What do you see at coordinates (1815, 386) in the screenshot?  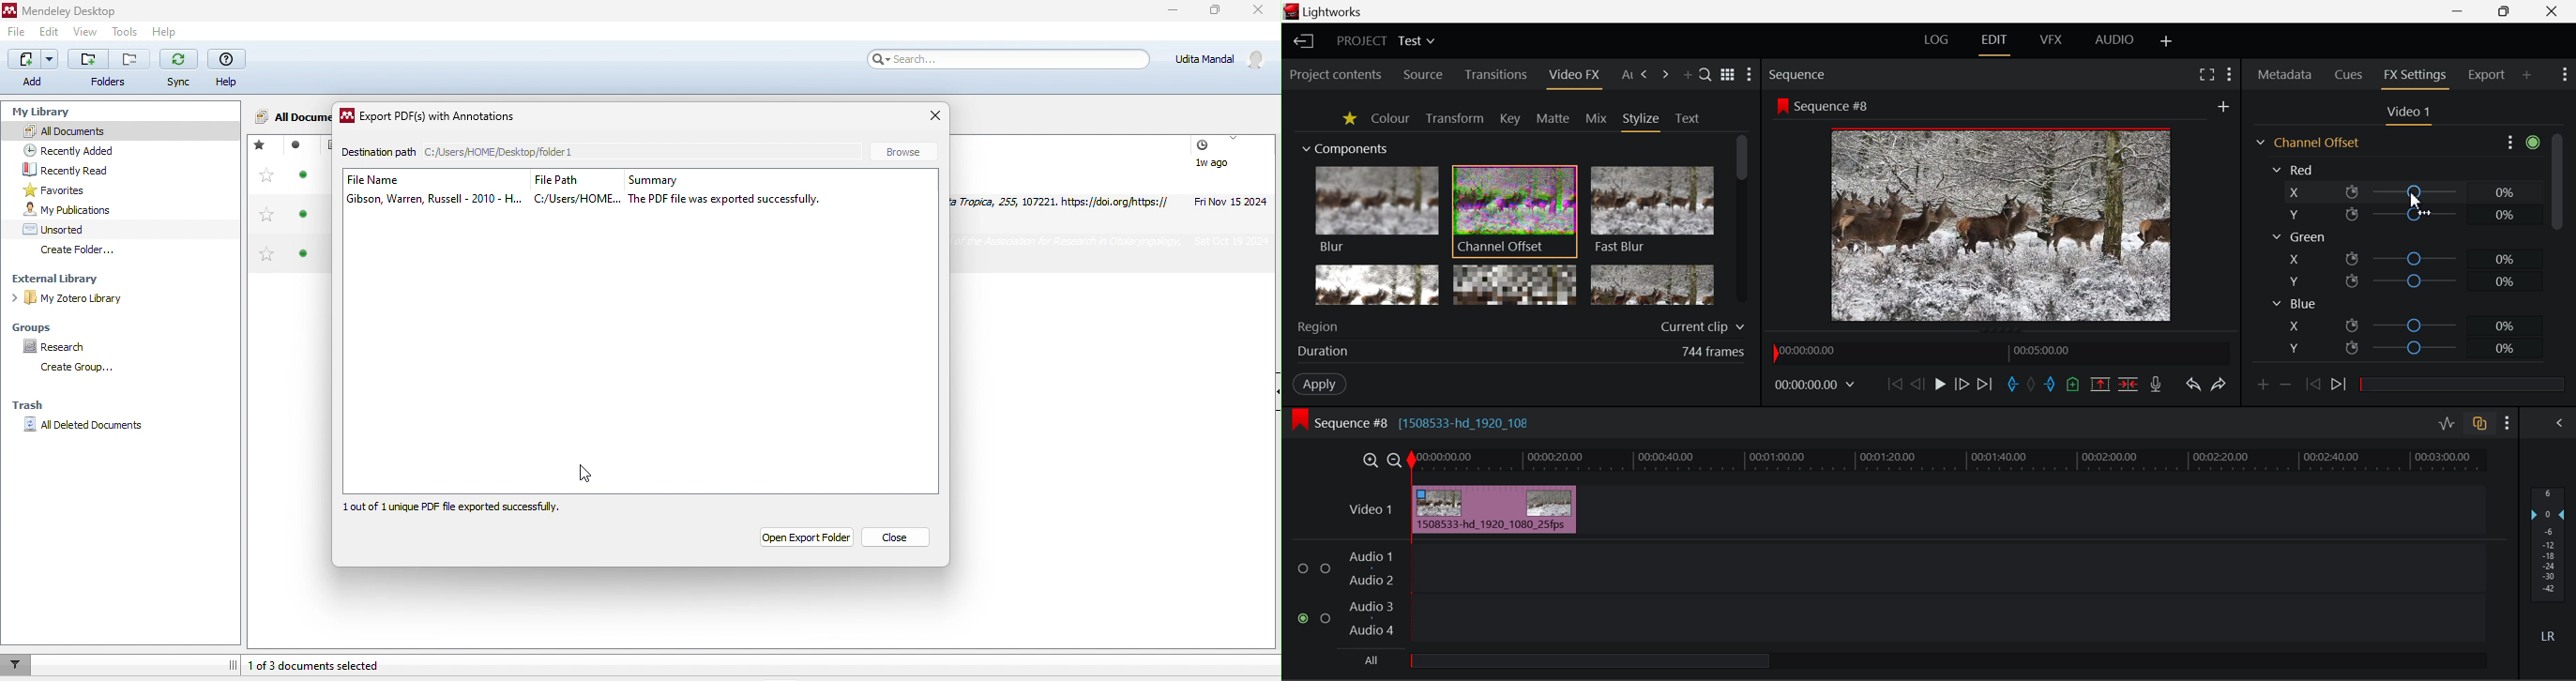 I see `Frame Time` at bounding box center [1815, 386].